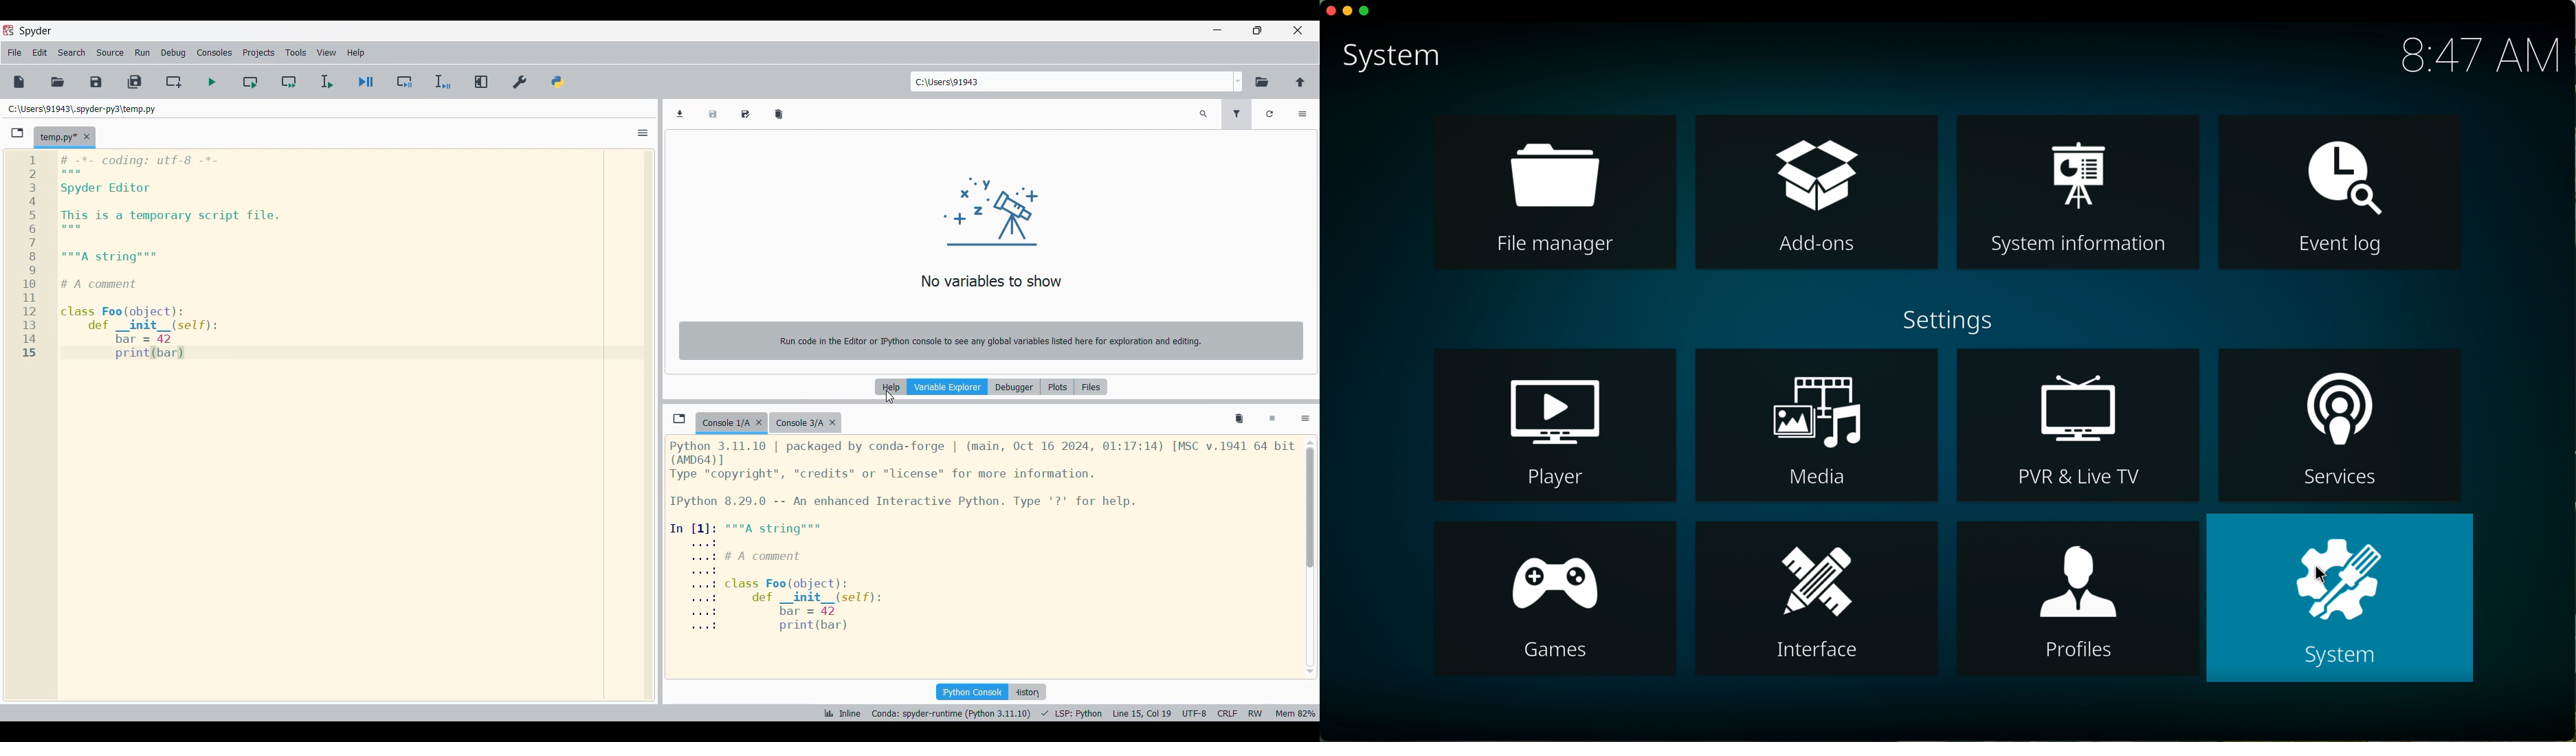 The width and height of the screenshot is (2576, 756). I want to click on Consoles menu, so click(215, 52).